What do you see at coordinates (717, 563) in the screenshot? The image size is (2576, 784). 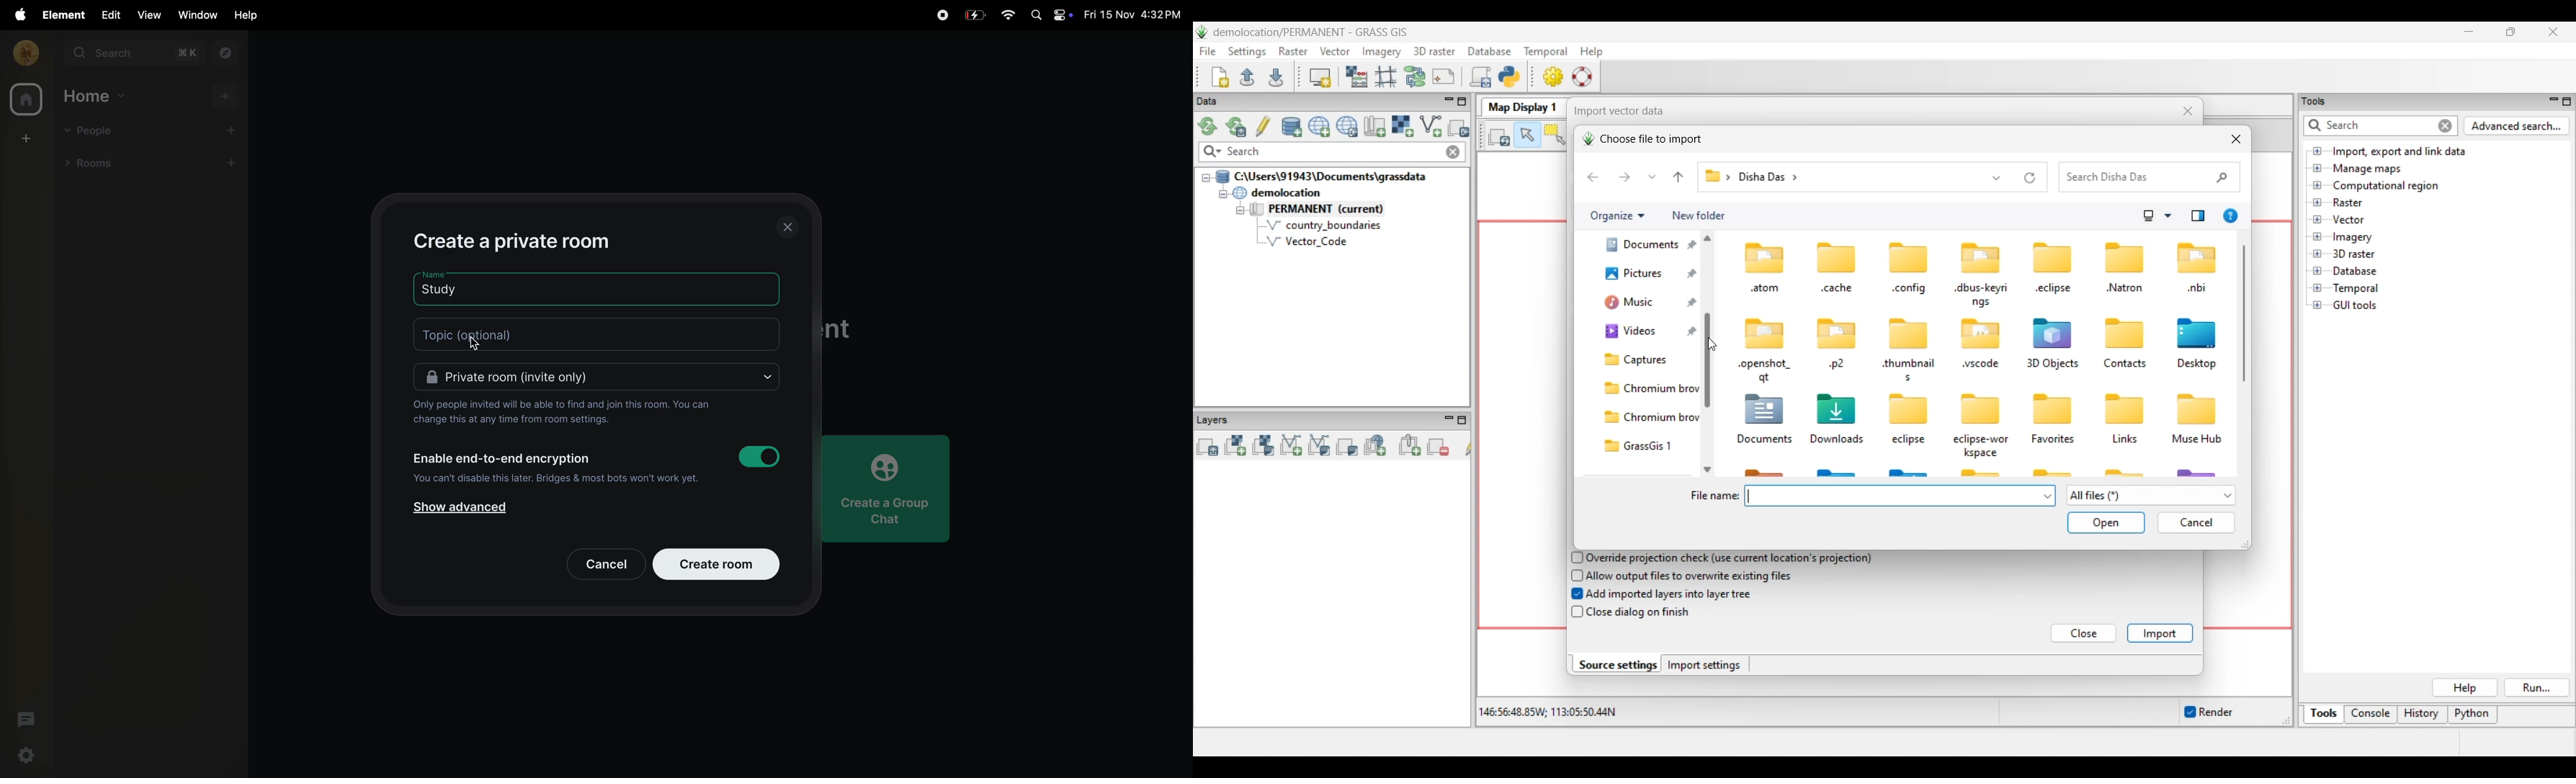 I see `create room` at bounding box center [717, 563].